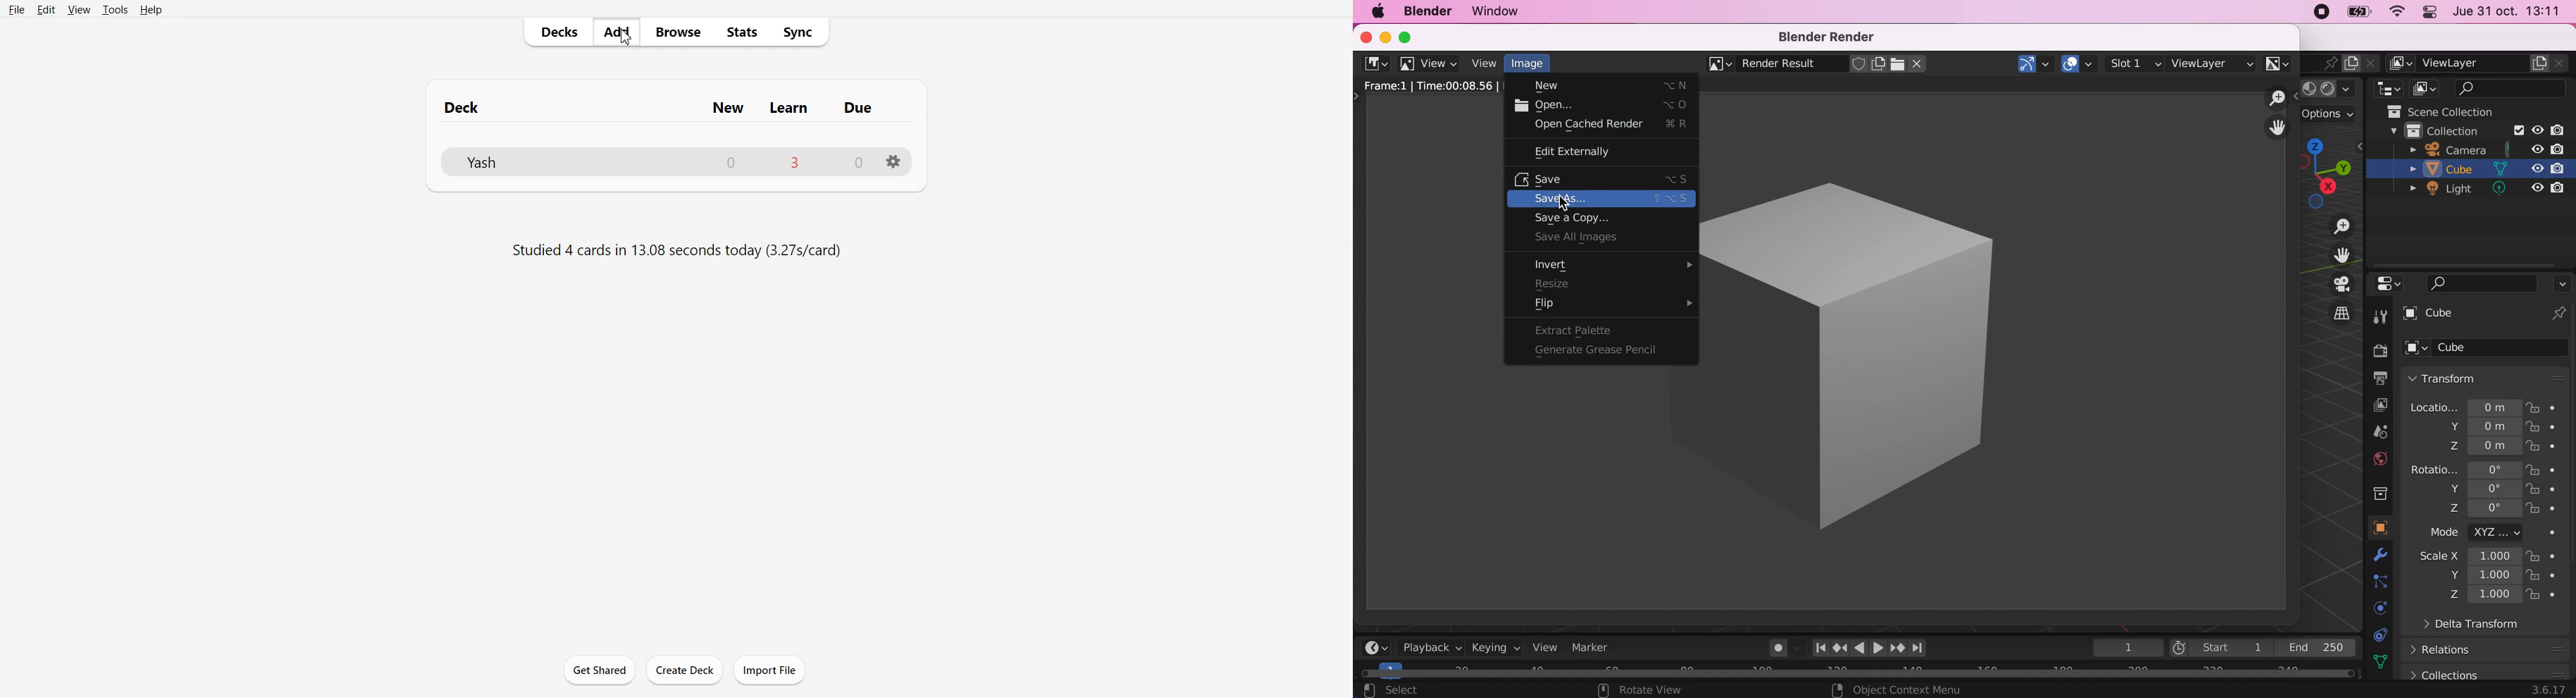 Image resolution: width=2576 pixels, height=700 pixels. I want to click on cube, so click(2476, 170).